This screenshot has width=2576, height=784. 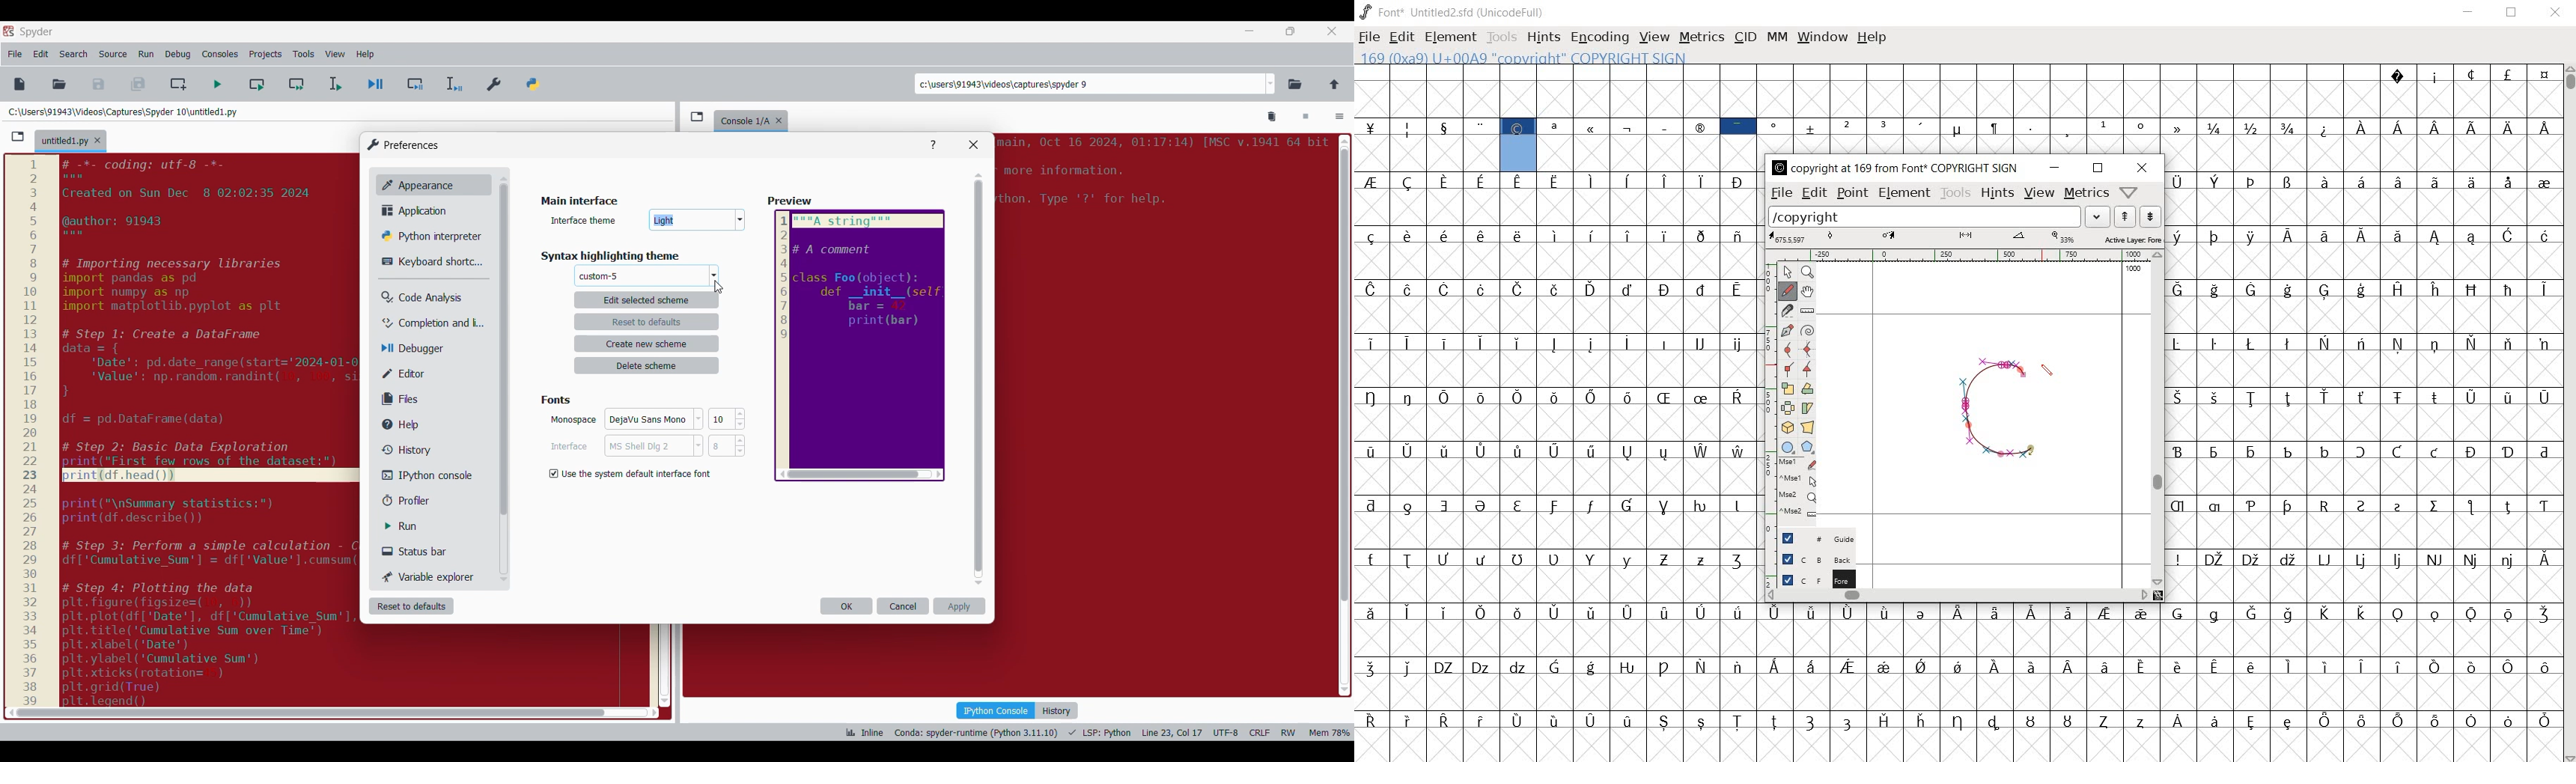 What do you see at coordinates (424, 323) in the screenshot?
I see `Completion and linting` at bounding box center [424, 323].